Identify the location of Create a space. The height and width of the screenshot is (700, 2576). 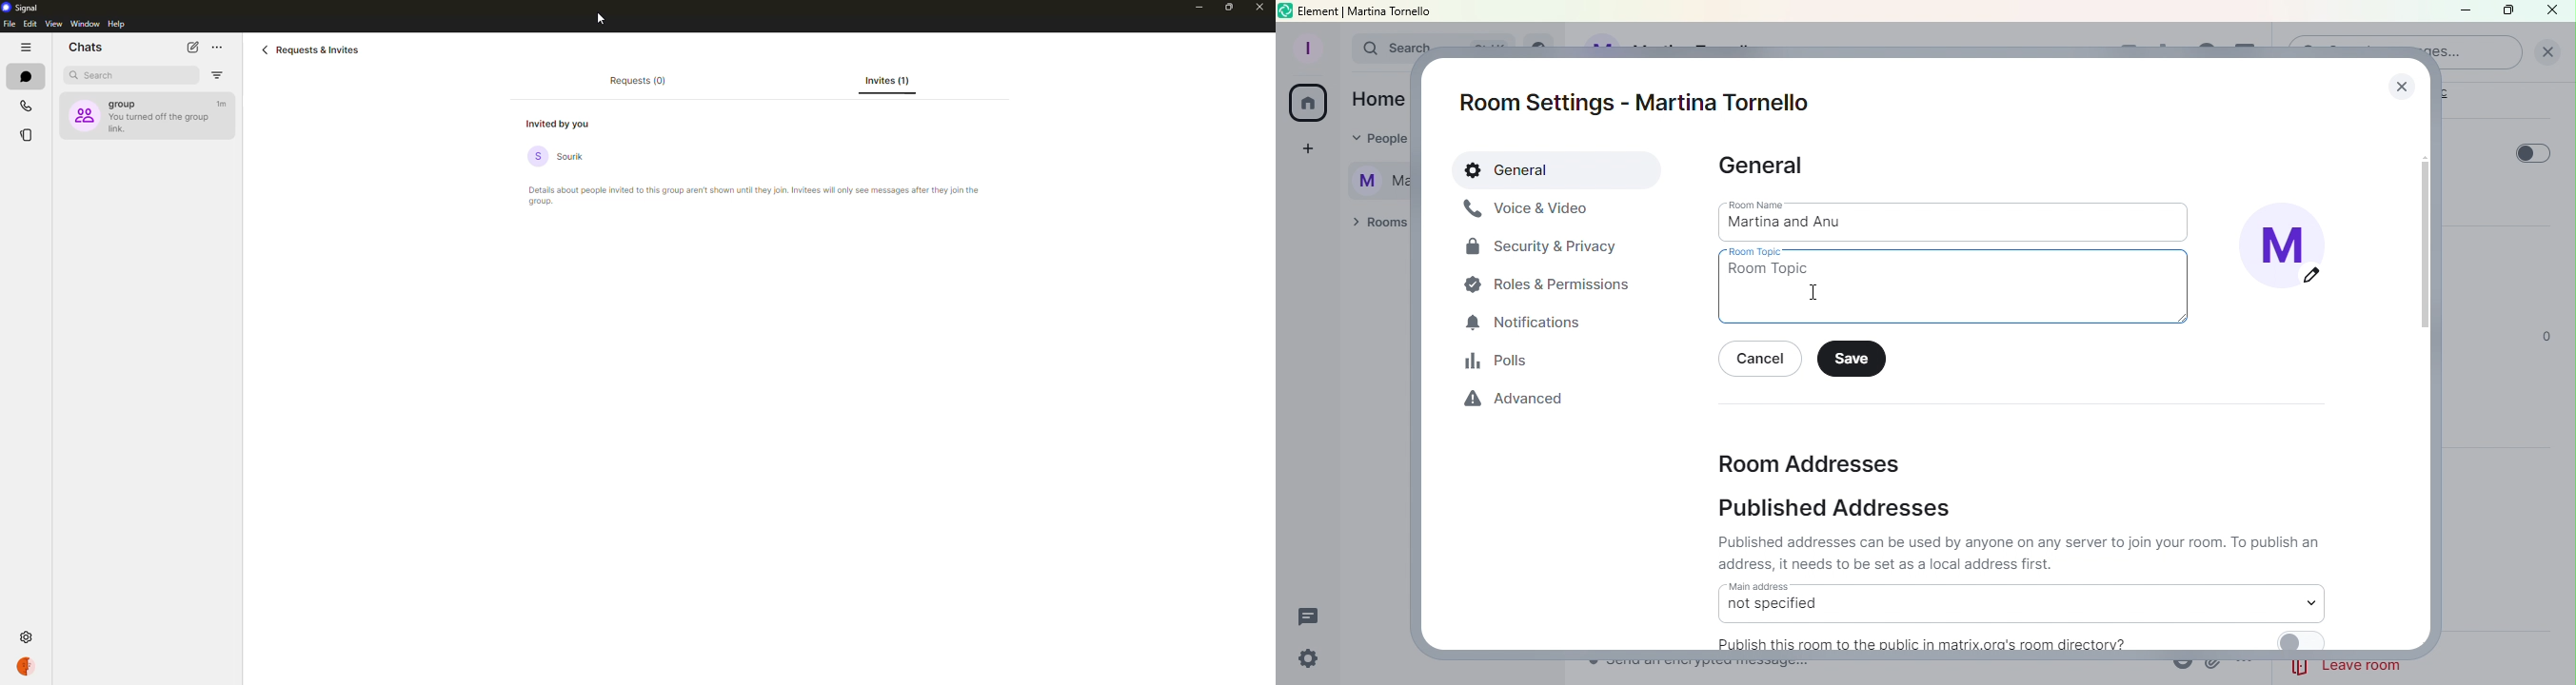
(1305, 151).